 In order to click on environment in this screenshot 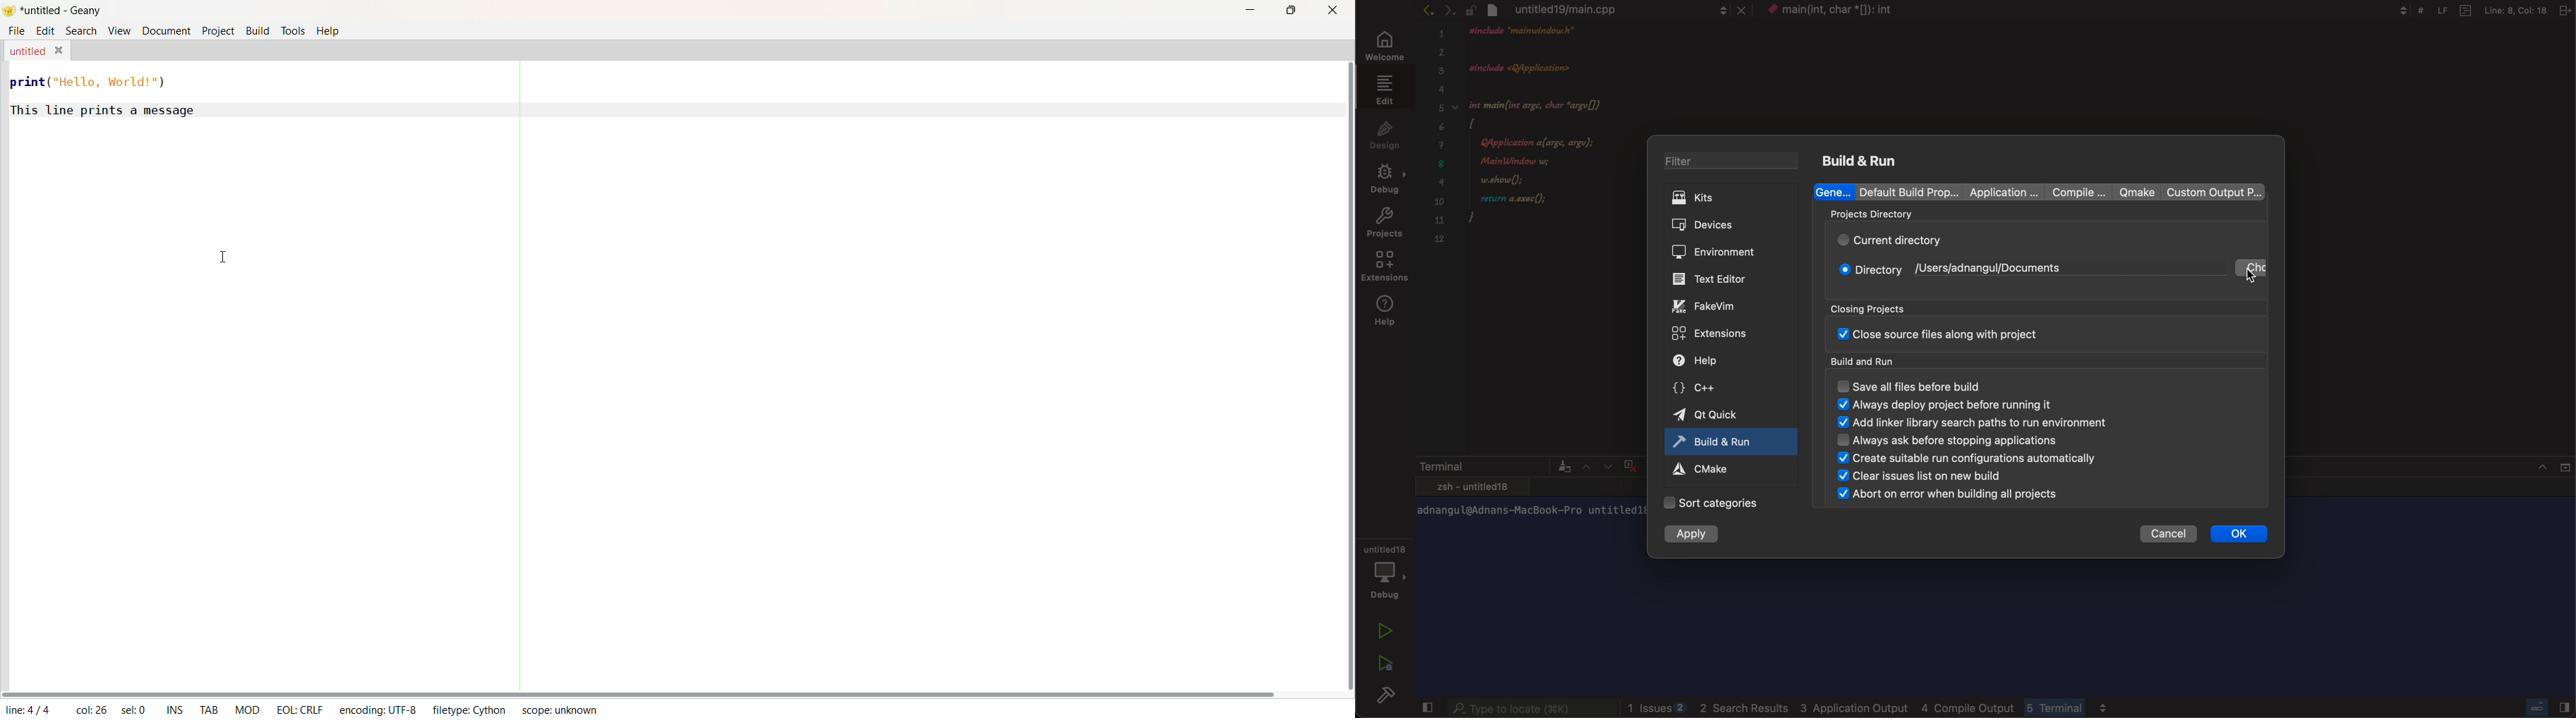, I will do `click(1722, 250)`.